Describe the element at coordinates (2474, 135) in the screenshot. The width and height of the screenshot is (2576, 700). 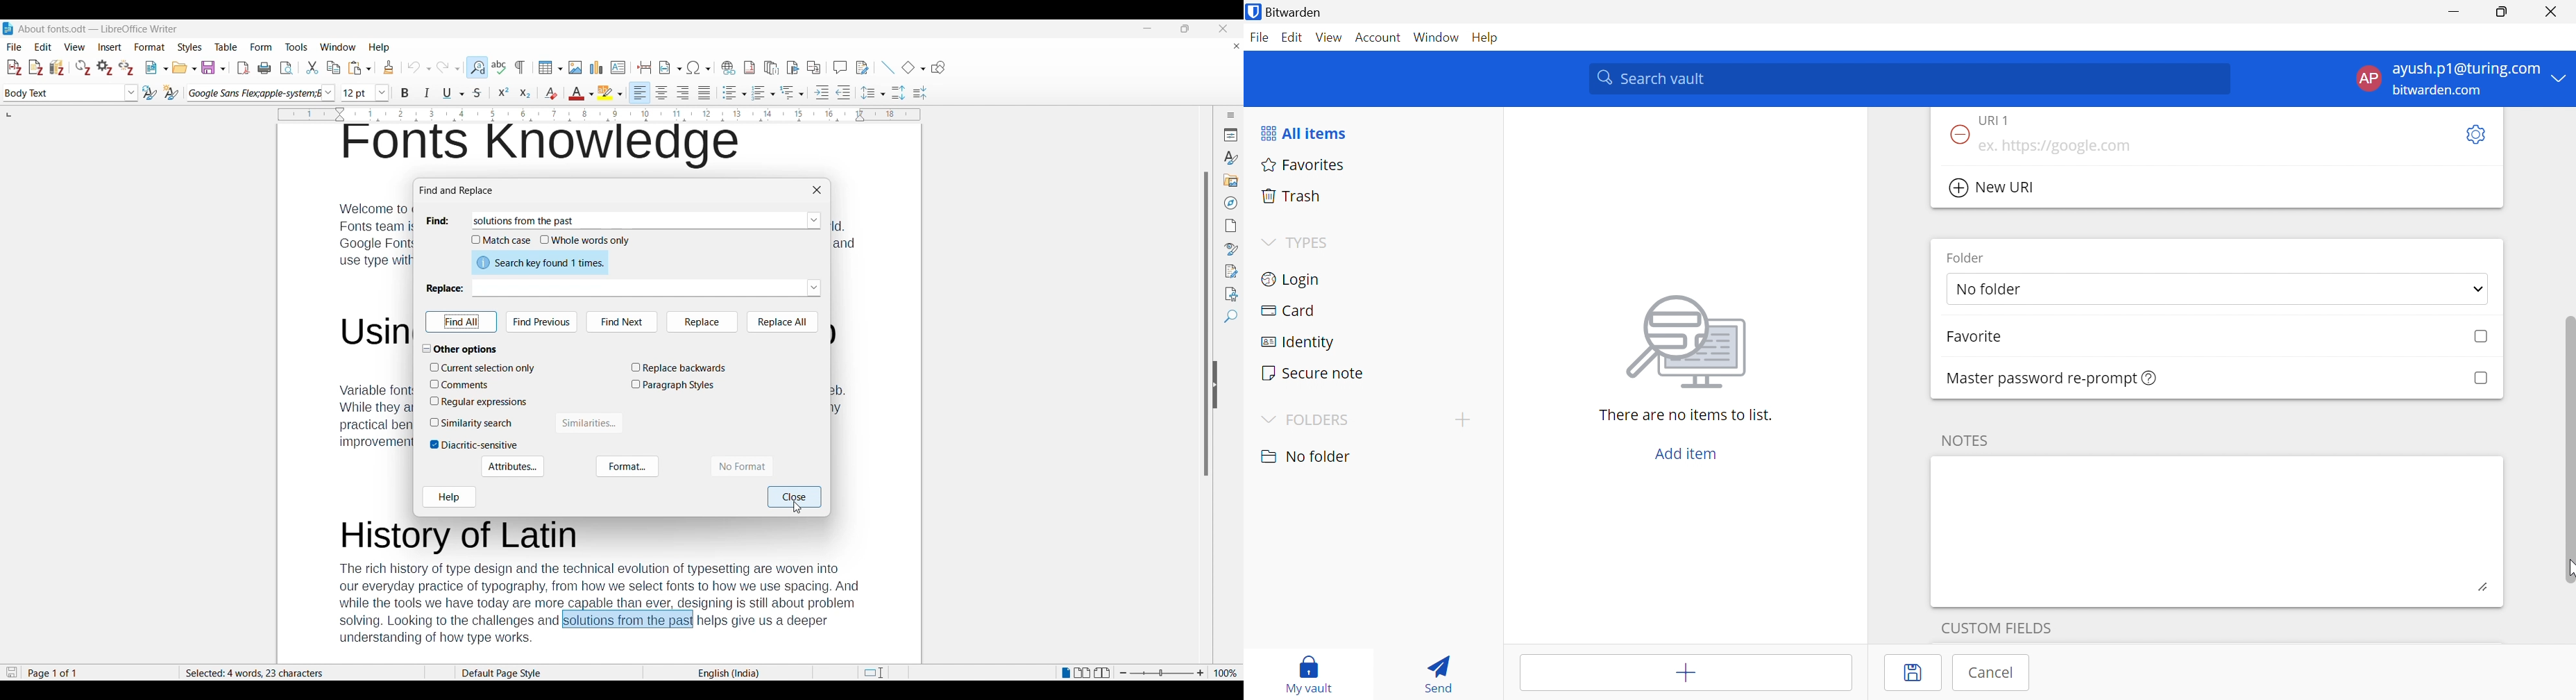
I see `Settings` at that location.